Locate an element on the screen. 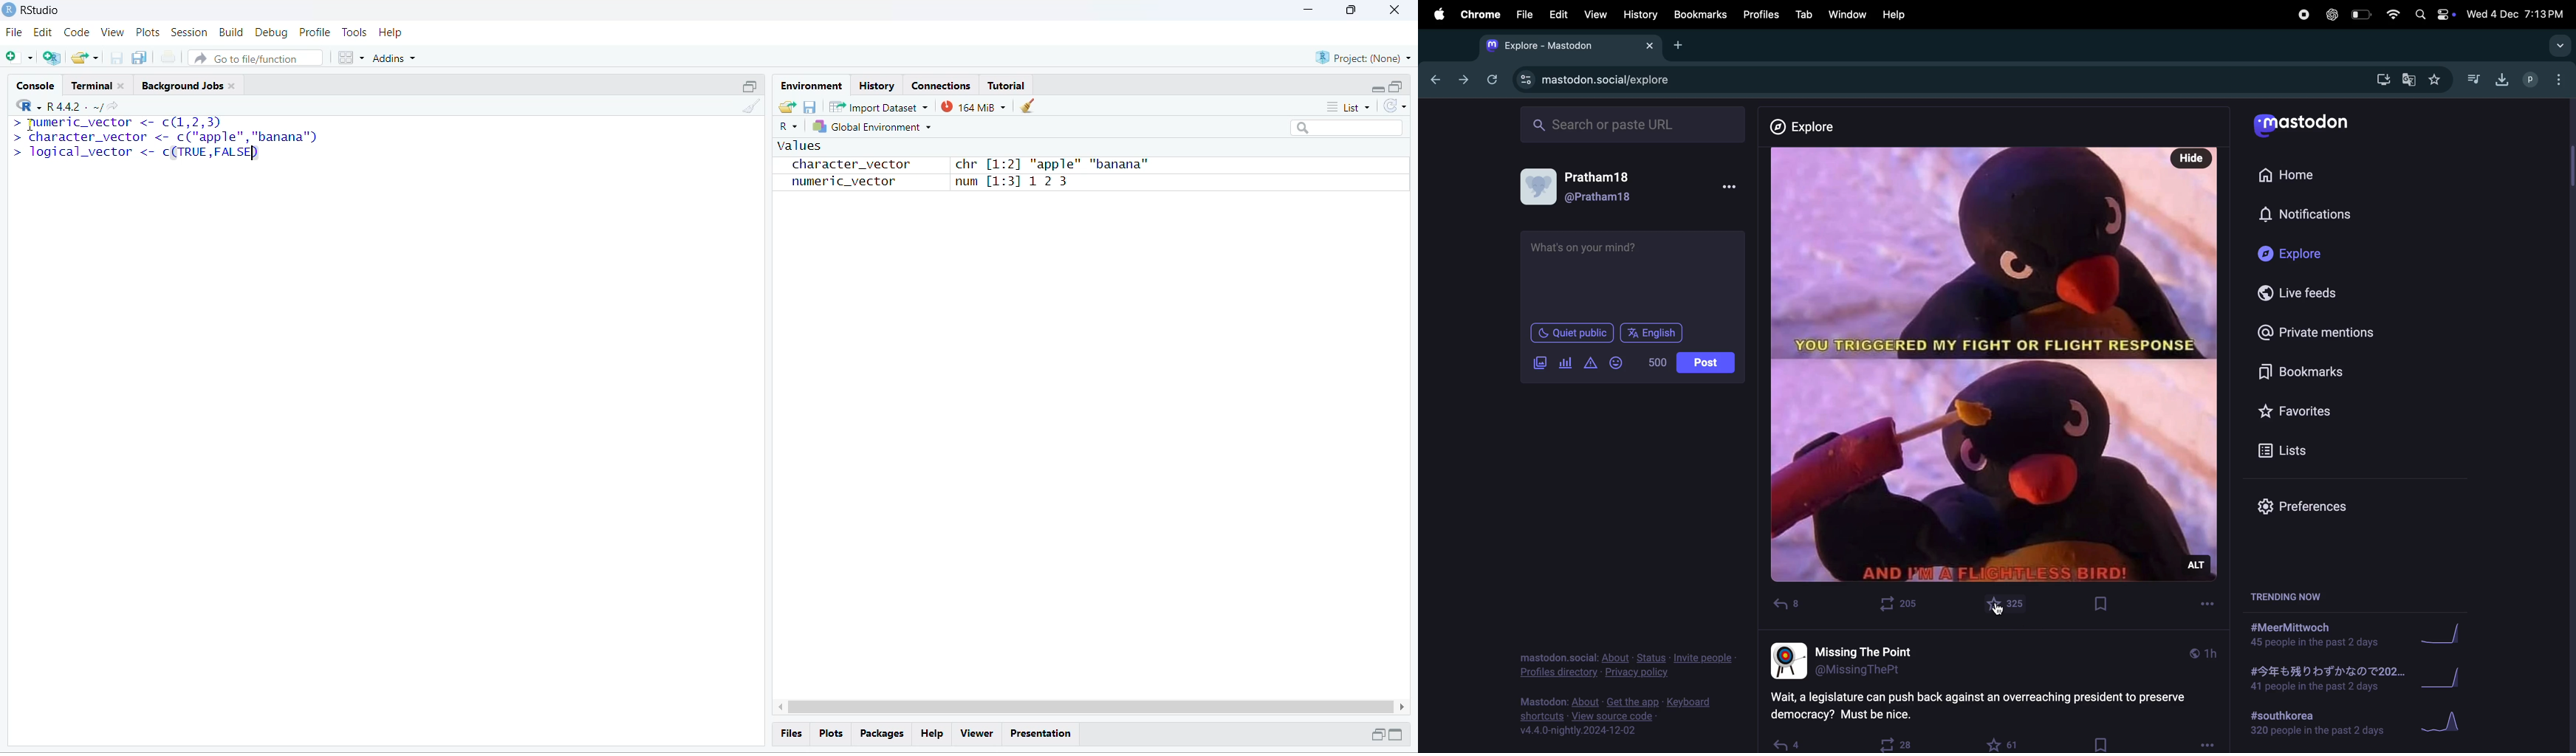  new file is located at coordinates (16, 55).